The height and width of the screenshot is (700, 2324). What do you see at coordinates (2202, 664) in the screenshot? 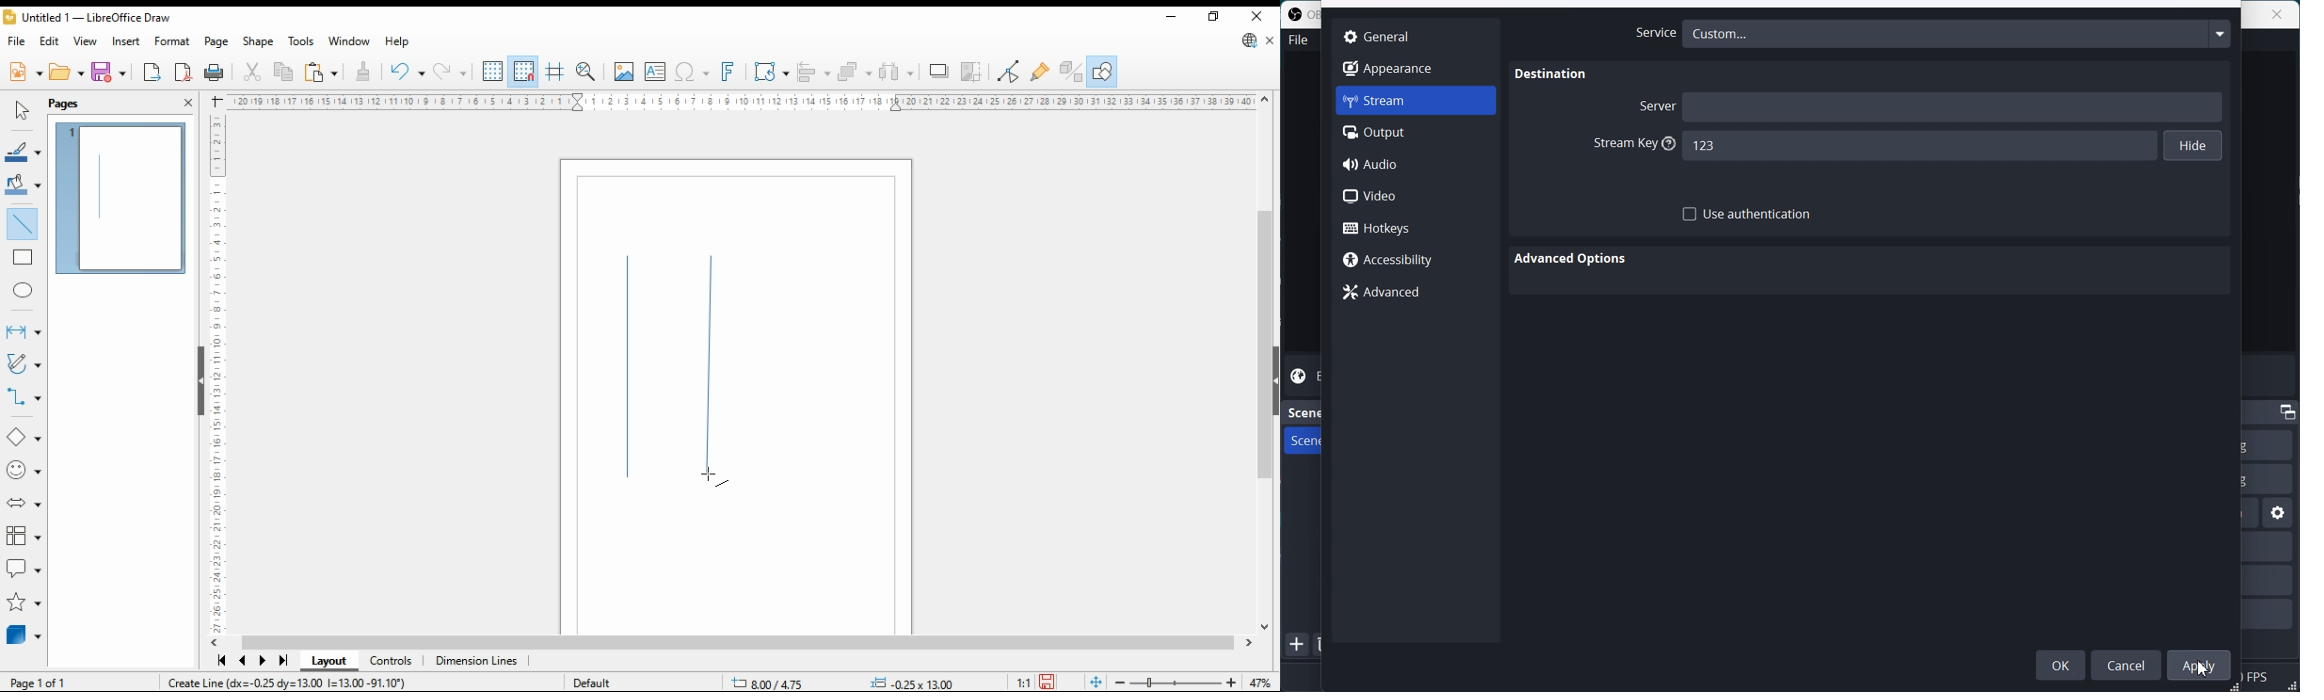
I see `Apply` at bounding box center [2202, 664].